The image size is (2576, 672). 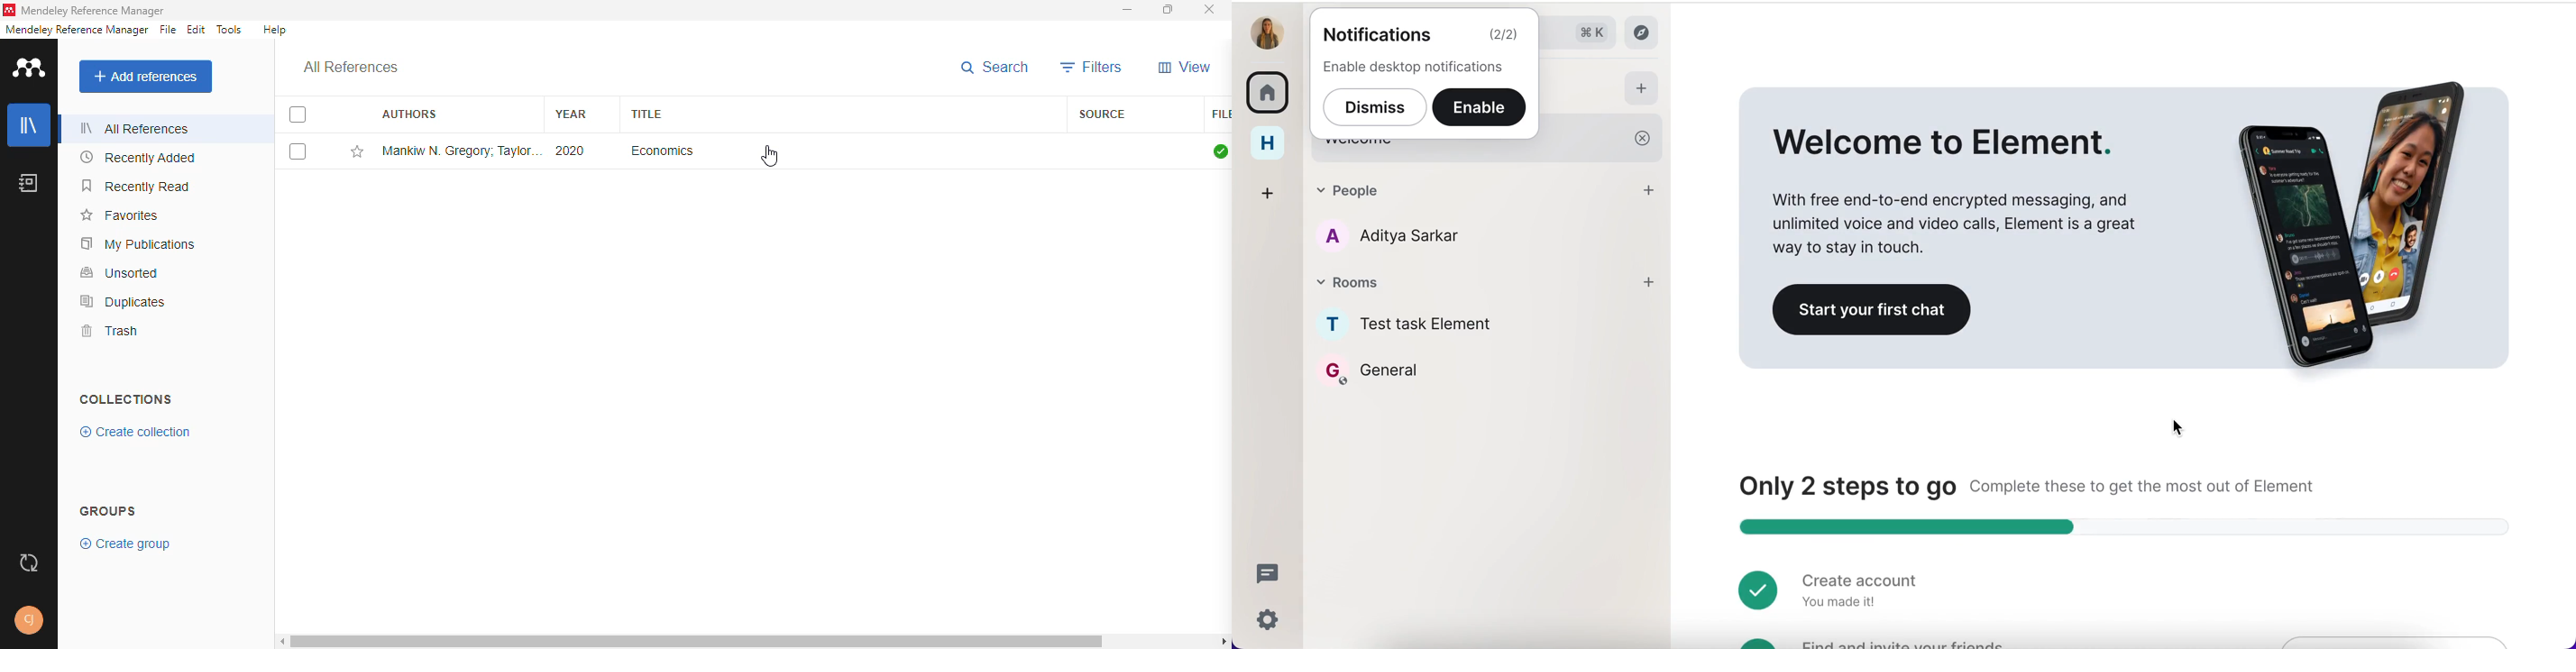 What do you see at coordinates (1382, 34) in the screenshot?
I see `notifications` at bounding box center [1382, 34].